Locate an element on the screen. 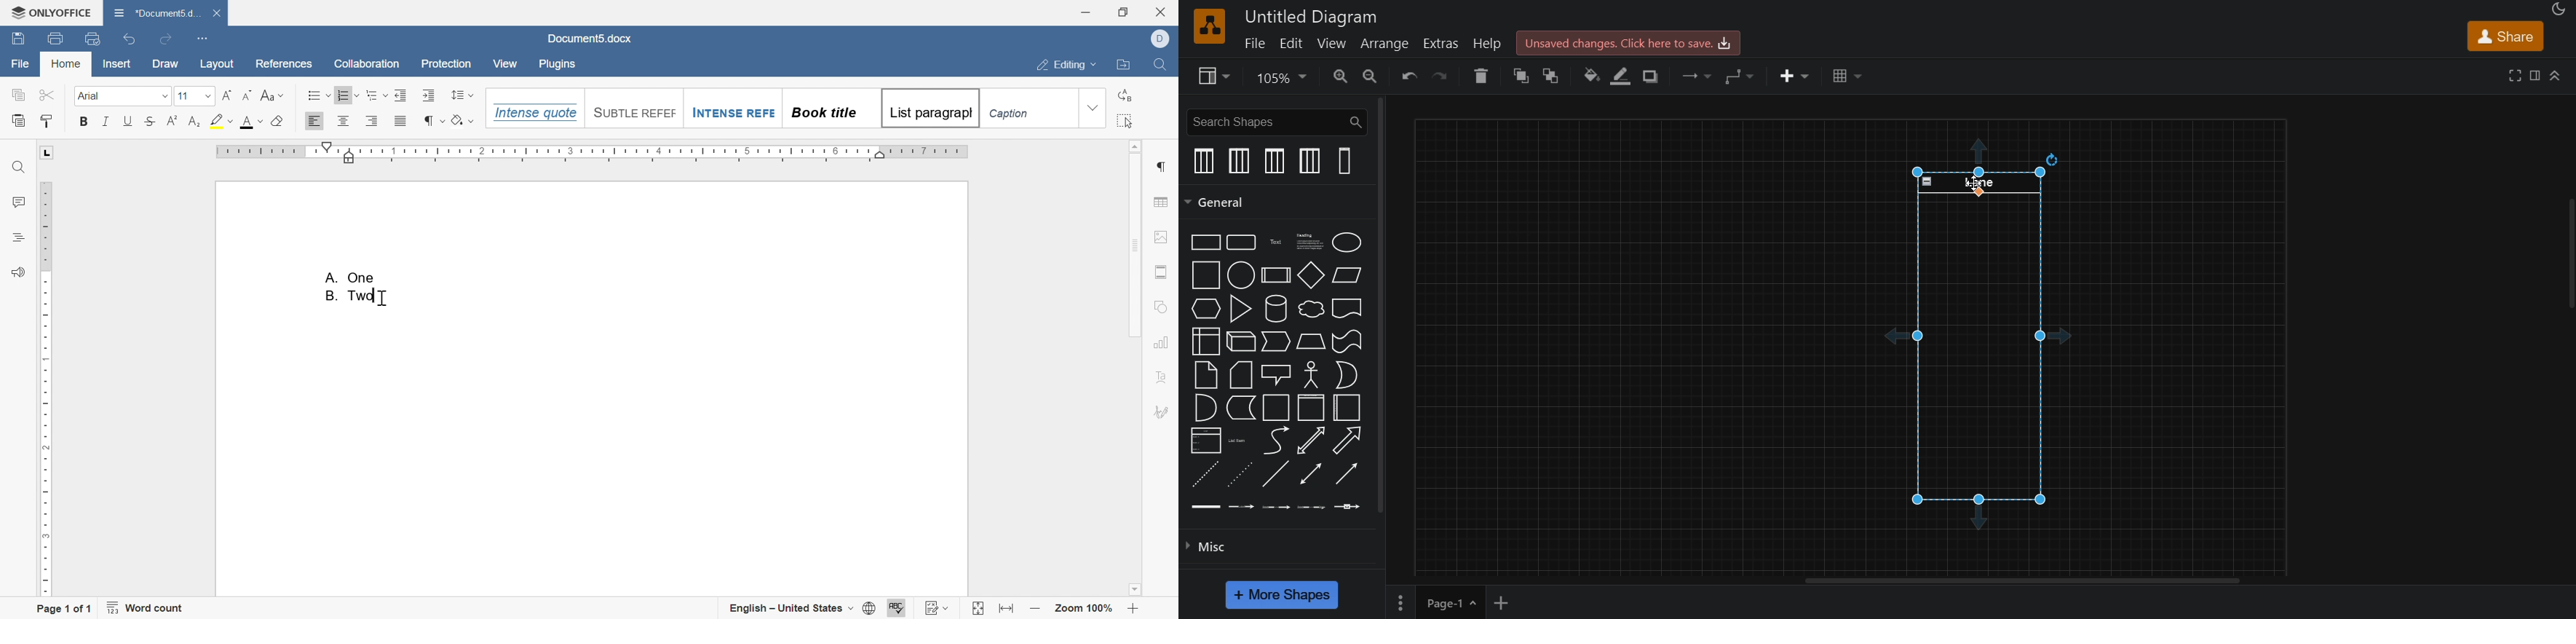  more shapes is located at coordinates (1286, 593).